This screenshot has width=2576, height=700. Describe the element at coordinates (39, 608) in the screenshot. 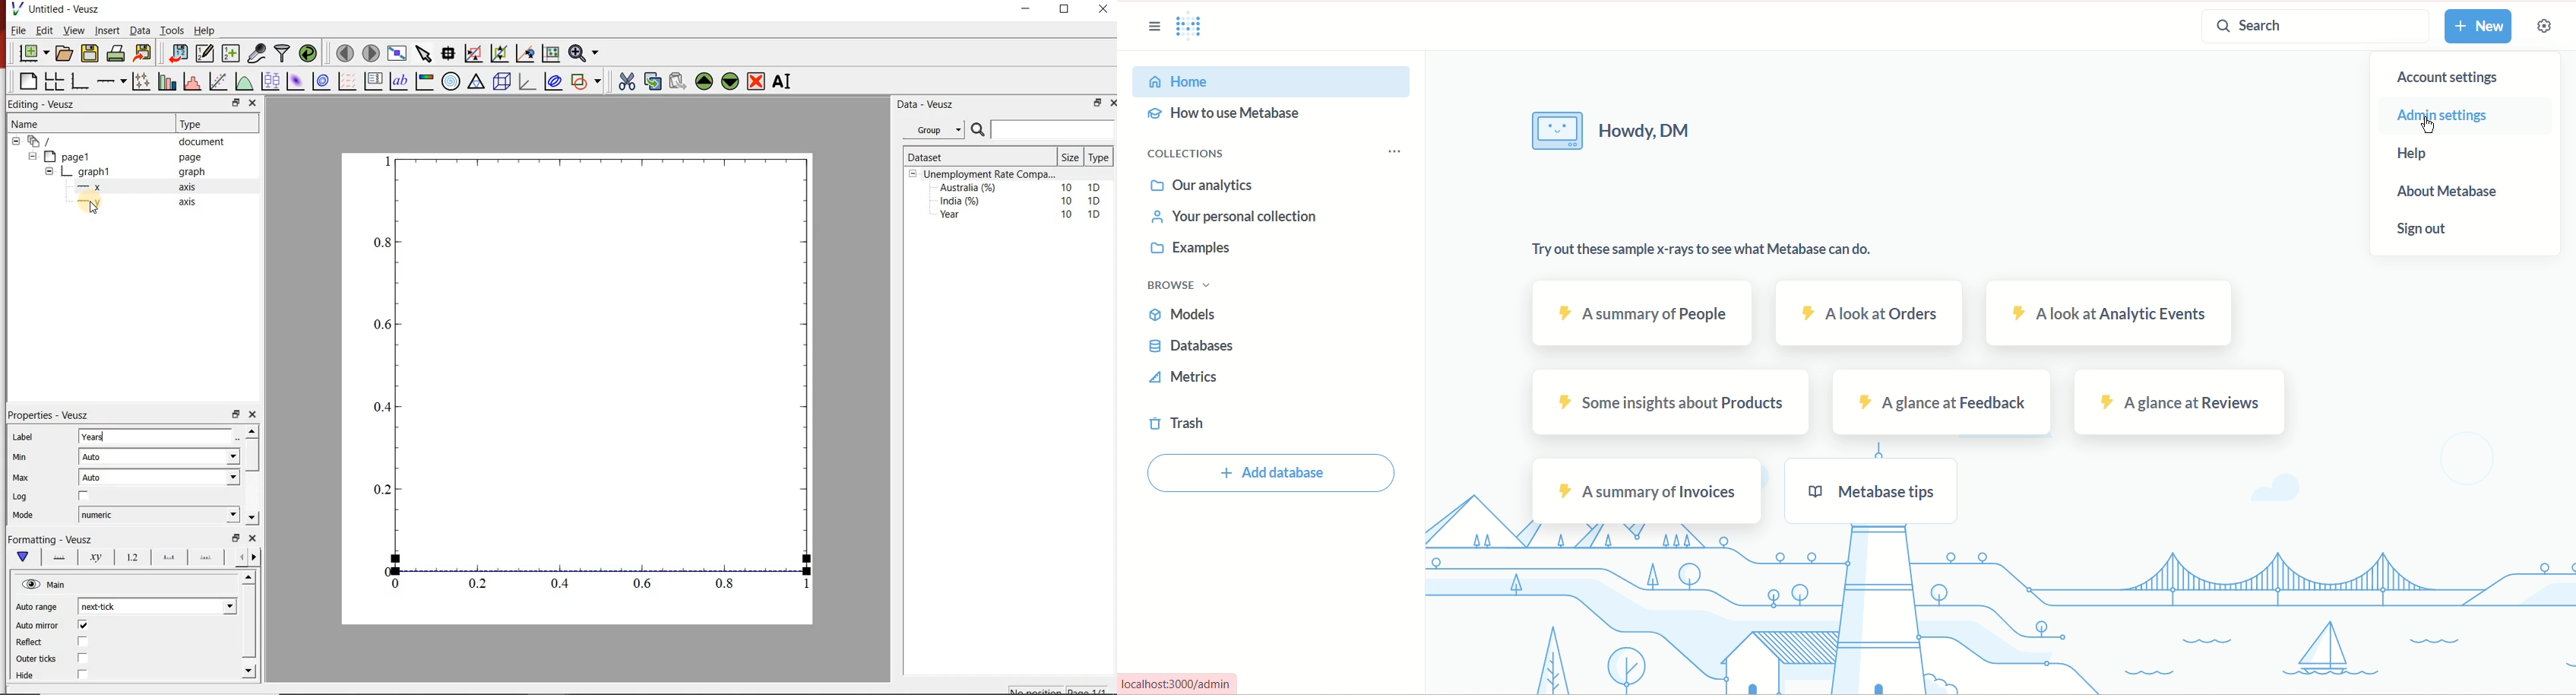

I see `Auto range` at that location.